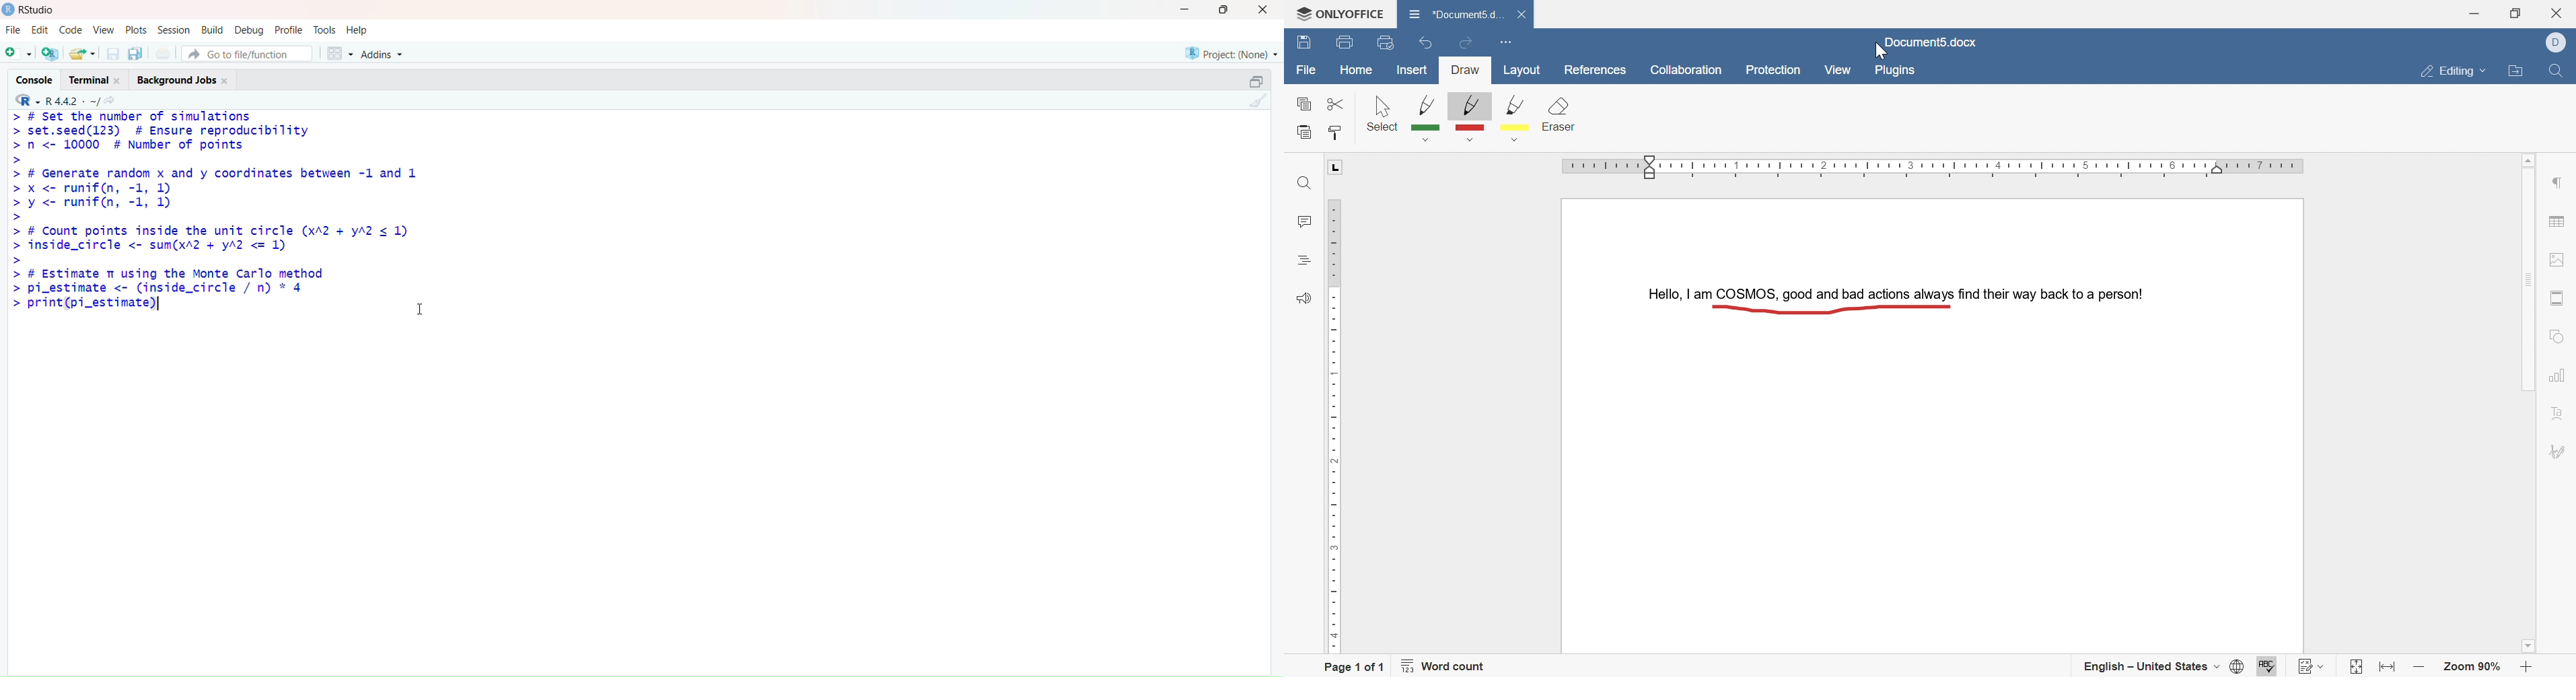 The height and width of the screenshot is (700, 2576). What do you see at coordinates (2556, 416) in the screenshot?
I see `text art settings` at bounding box center [2556, 416].